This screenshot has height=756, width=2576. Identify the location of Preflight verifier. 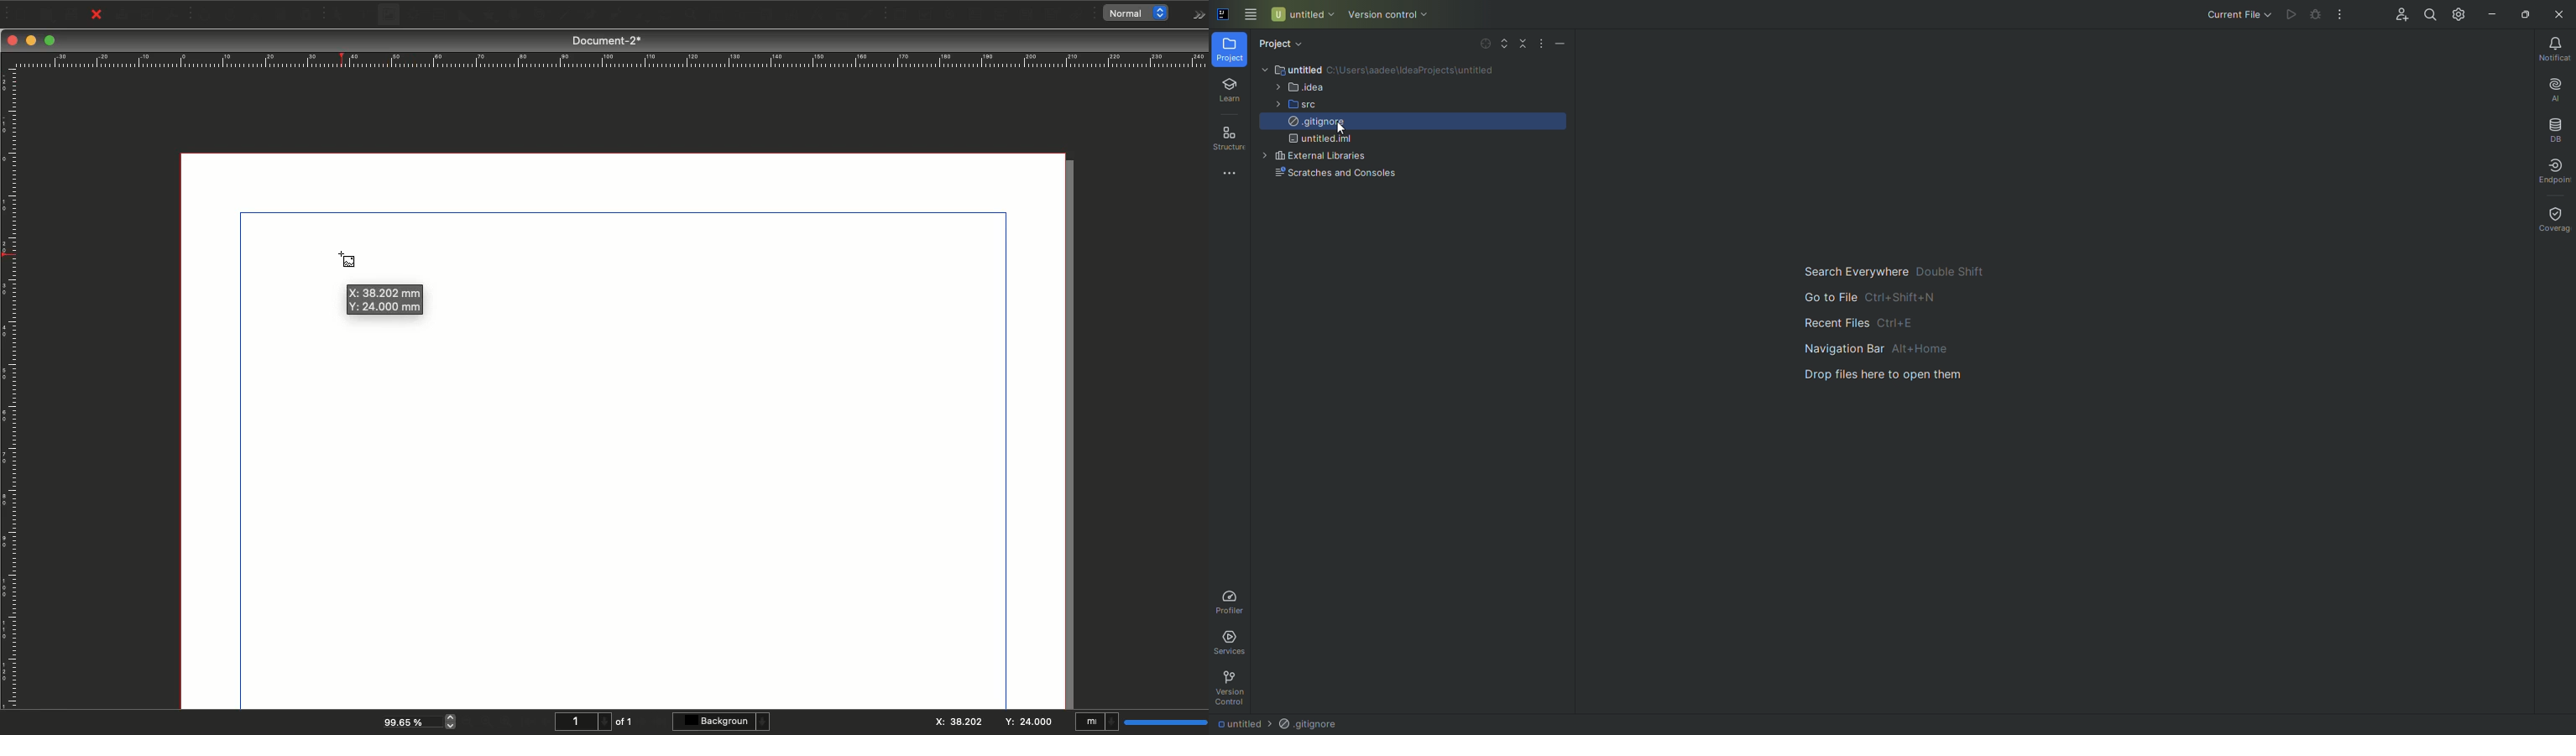
(149, 18).